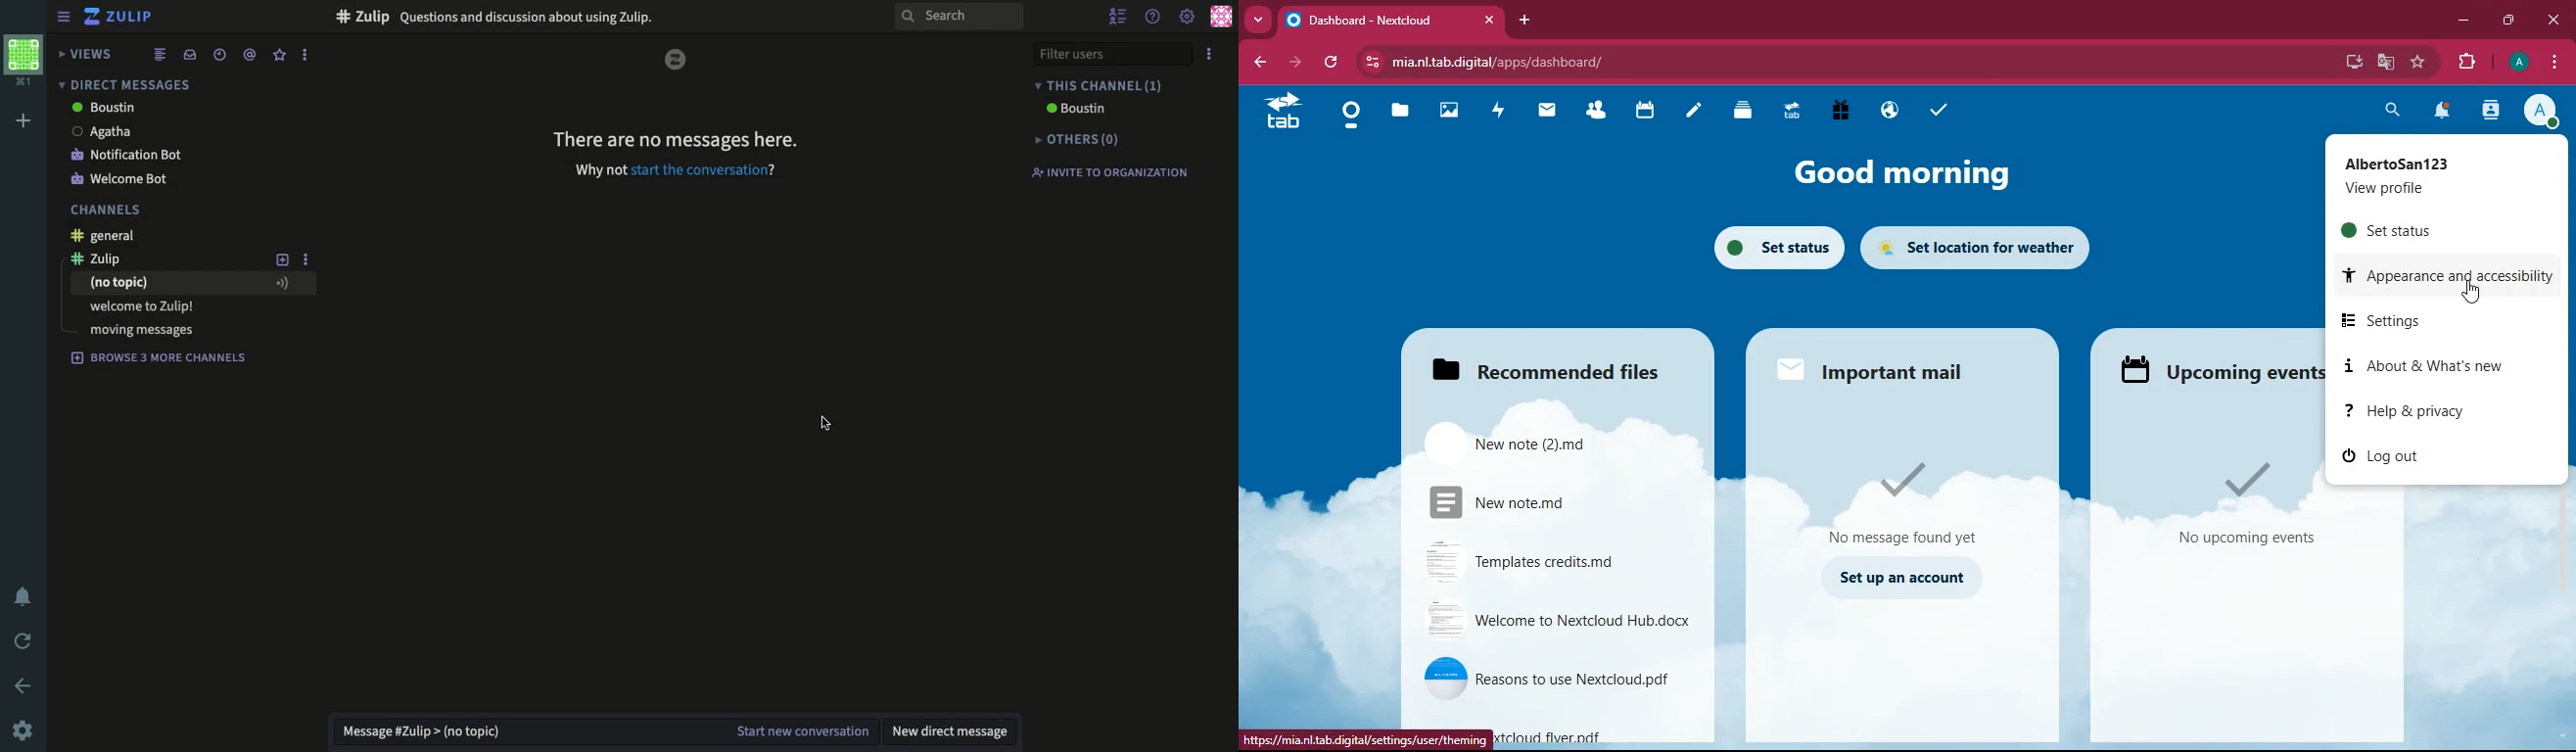  Describe the element at coordinates (132, 131) in the screenshot. I see `Agatha` at that location.